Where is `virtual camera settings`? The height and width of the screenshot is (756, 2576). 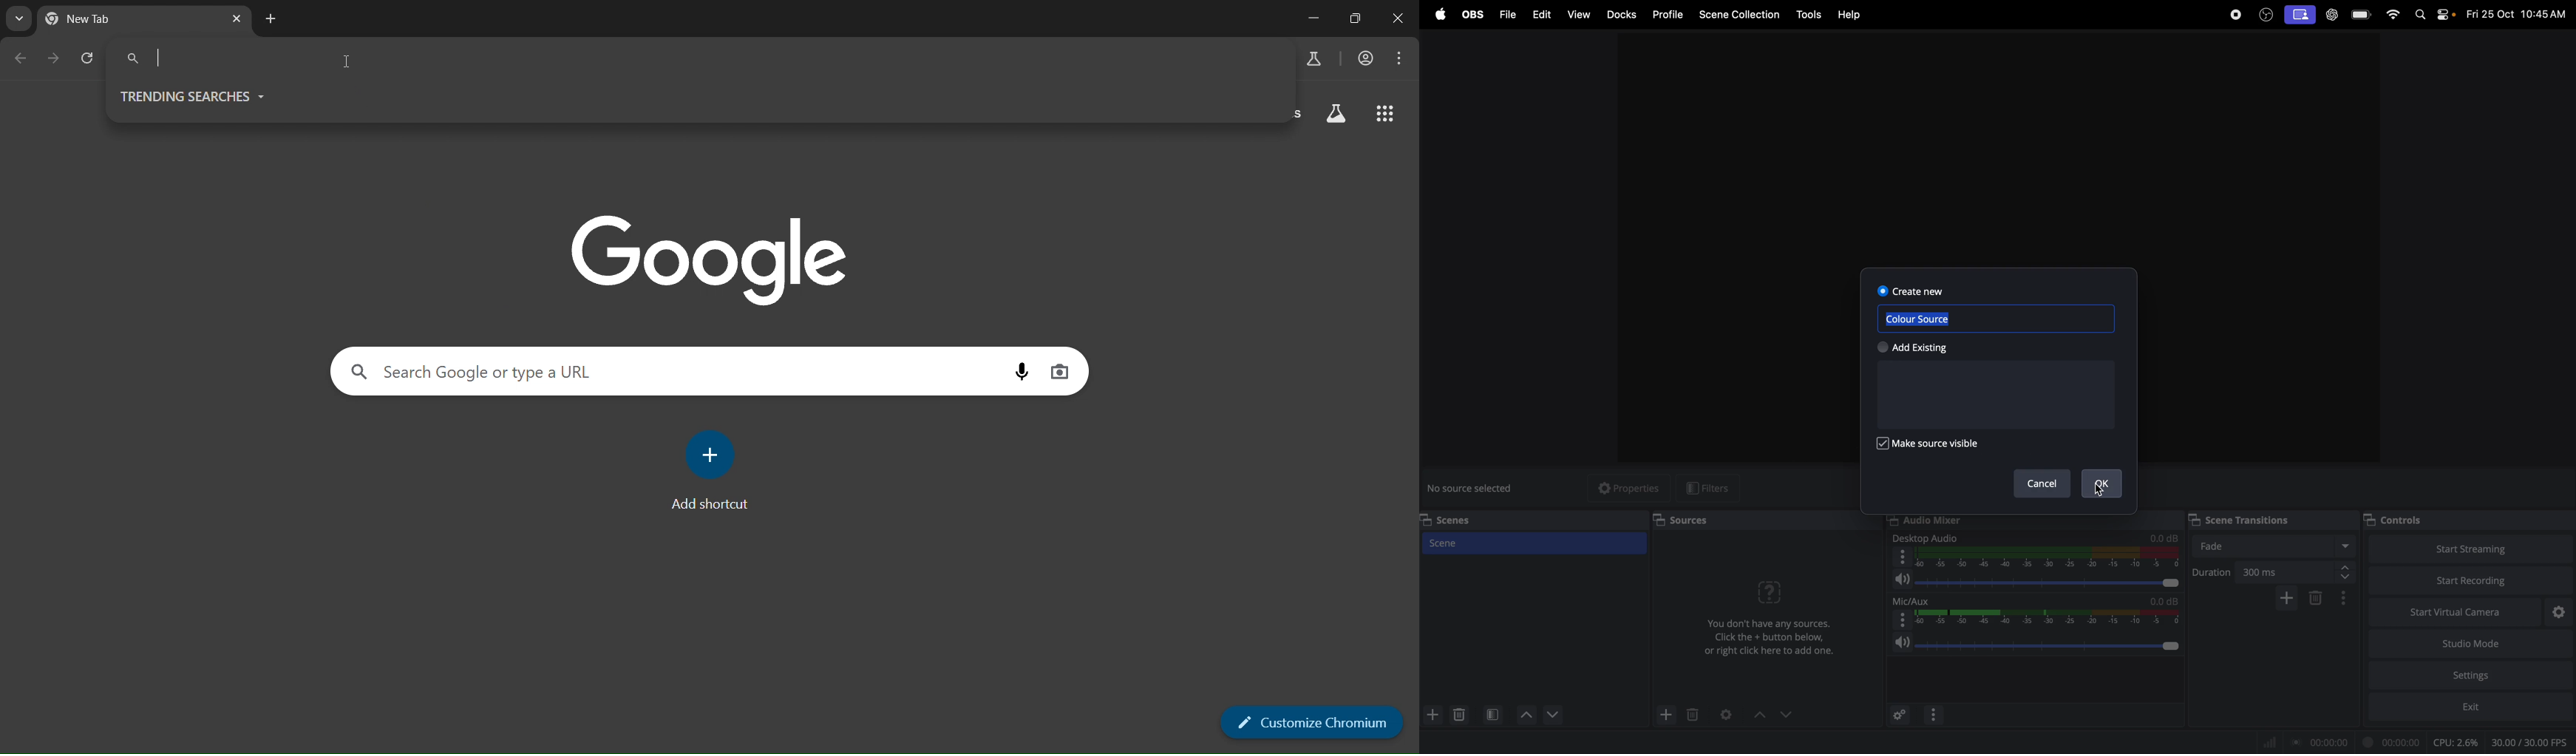
virtual camera settings is located at coordinates (2558, 611).